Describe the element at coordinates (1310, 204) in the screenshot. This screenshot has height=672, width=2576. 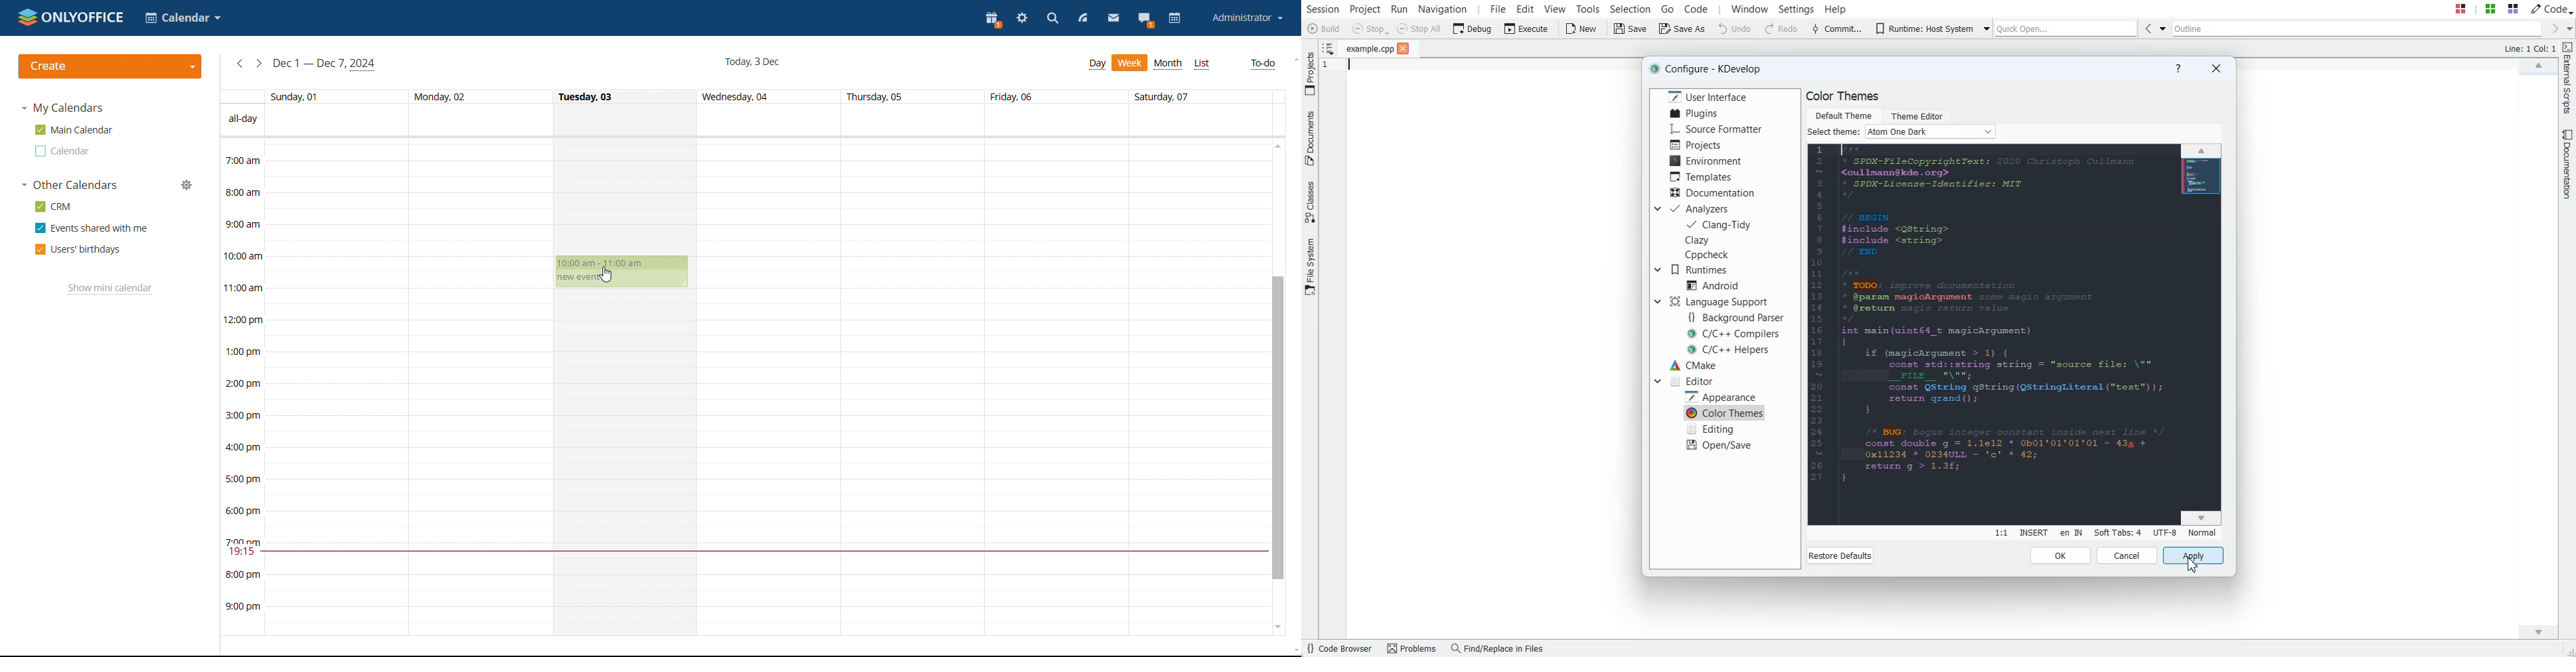
I see `Classes` at that location.